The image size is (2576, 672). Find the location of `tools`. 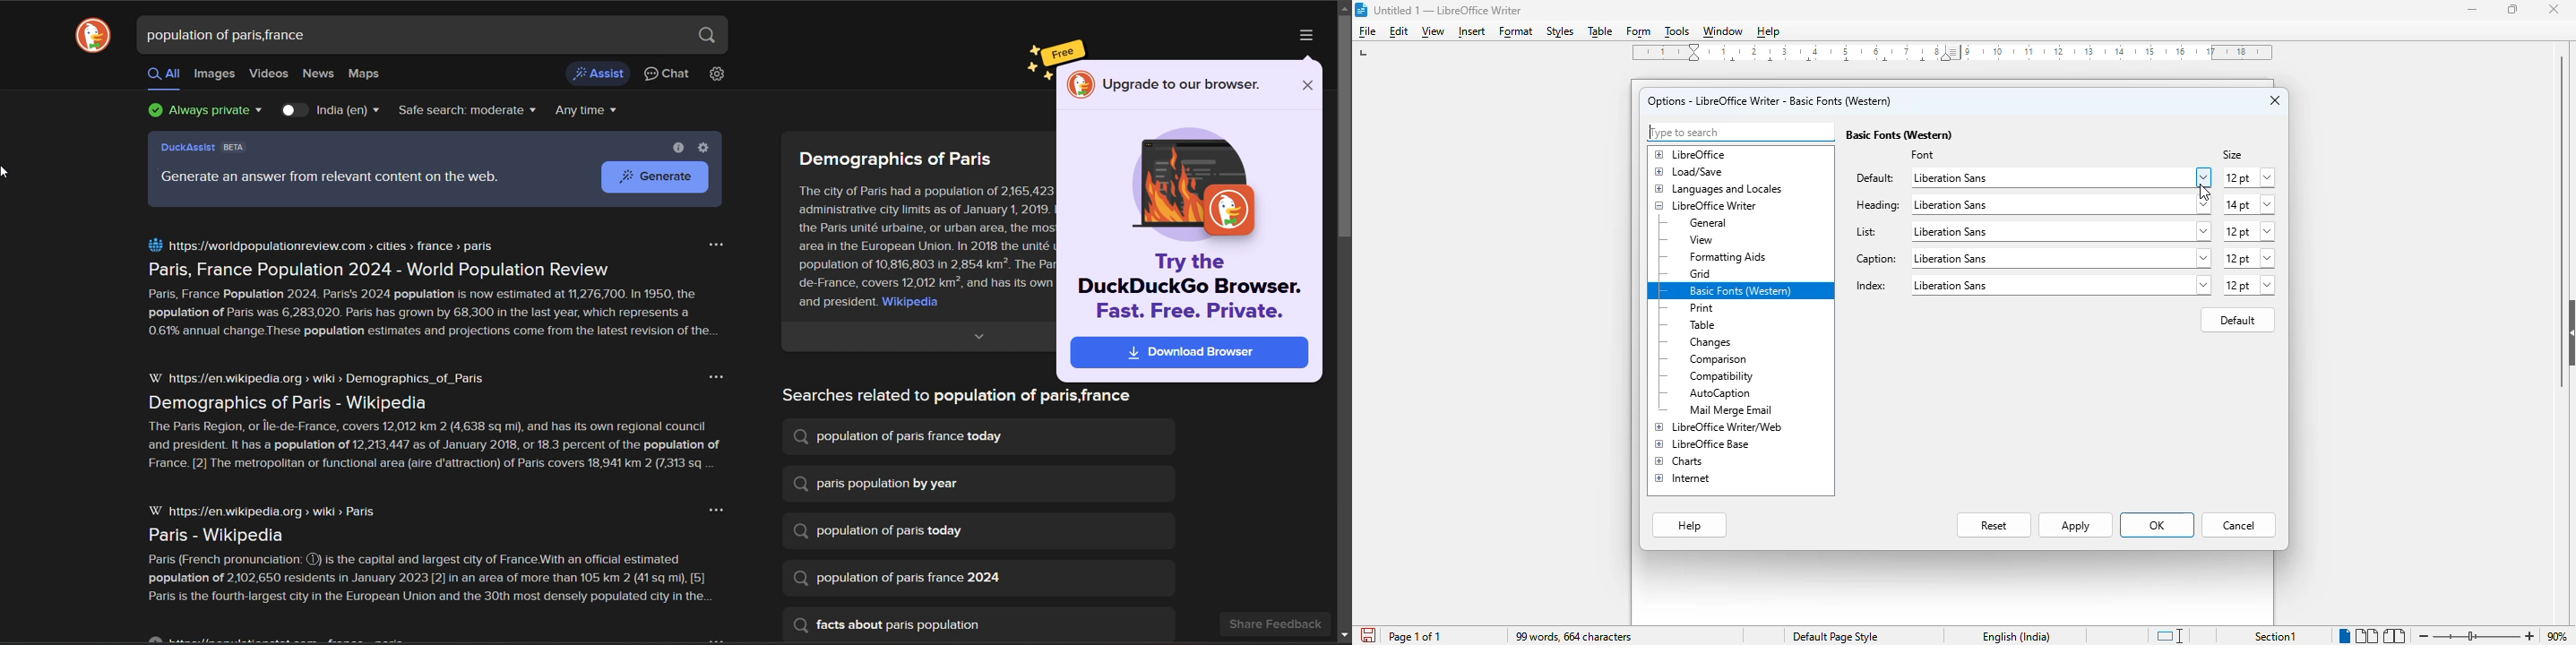

tools is located at coordinates (1676, 33).